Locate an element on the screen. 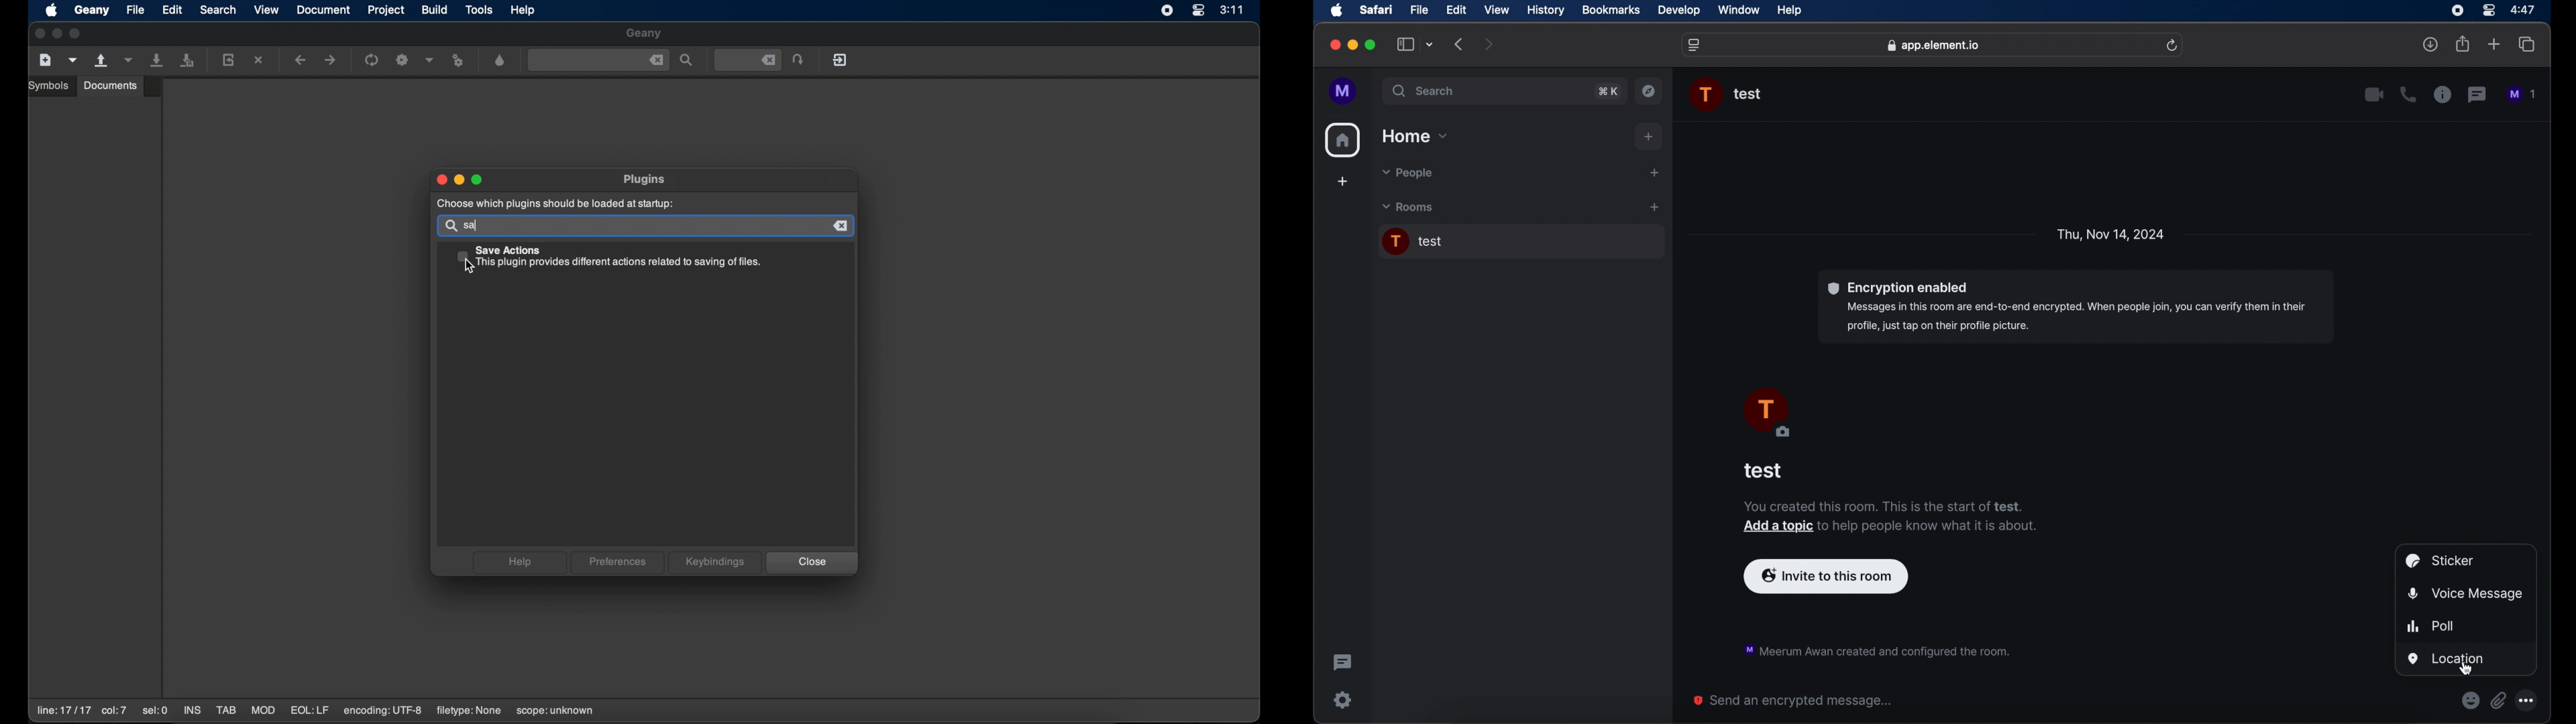 The width and height of the screenshot is (2576, 728). choose which plugins should be loaded at startup is located at coordinates (553, 204).